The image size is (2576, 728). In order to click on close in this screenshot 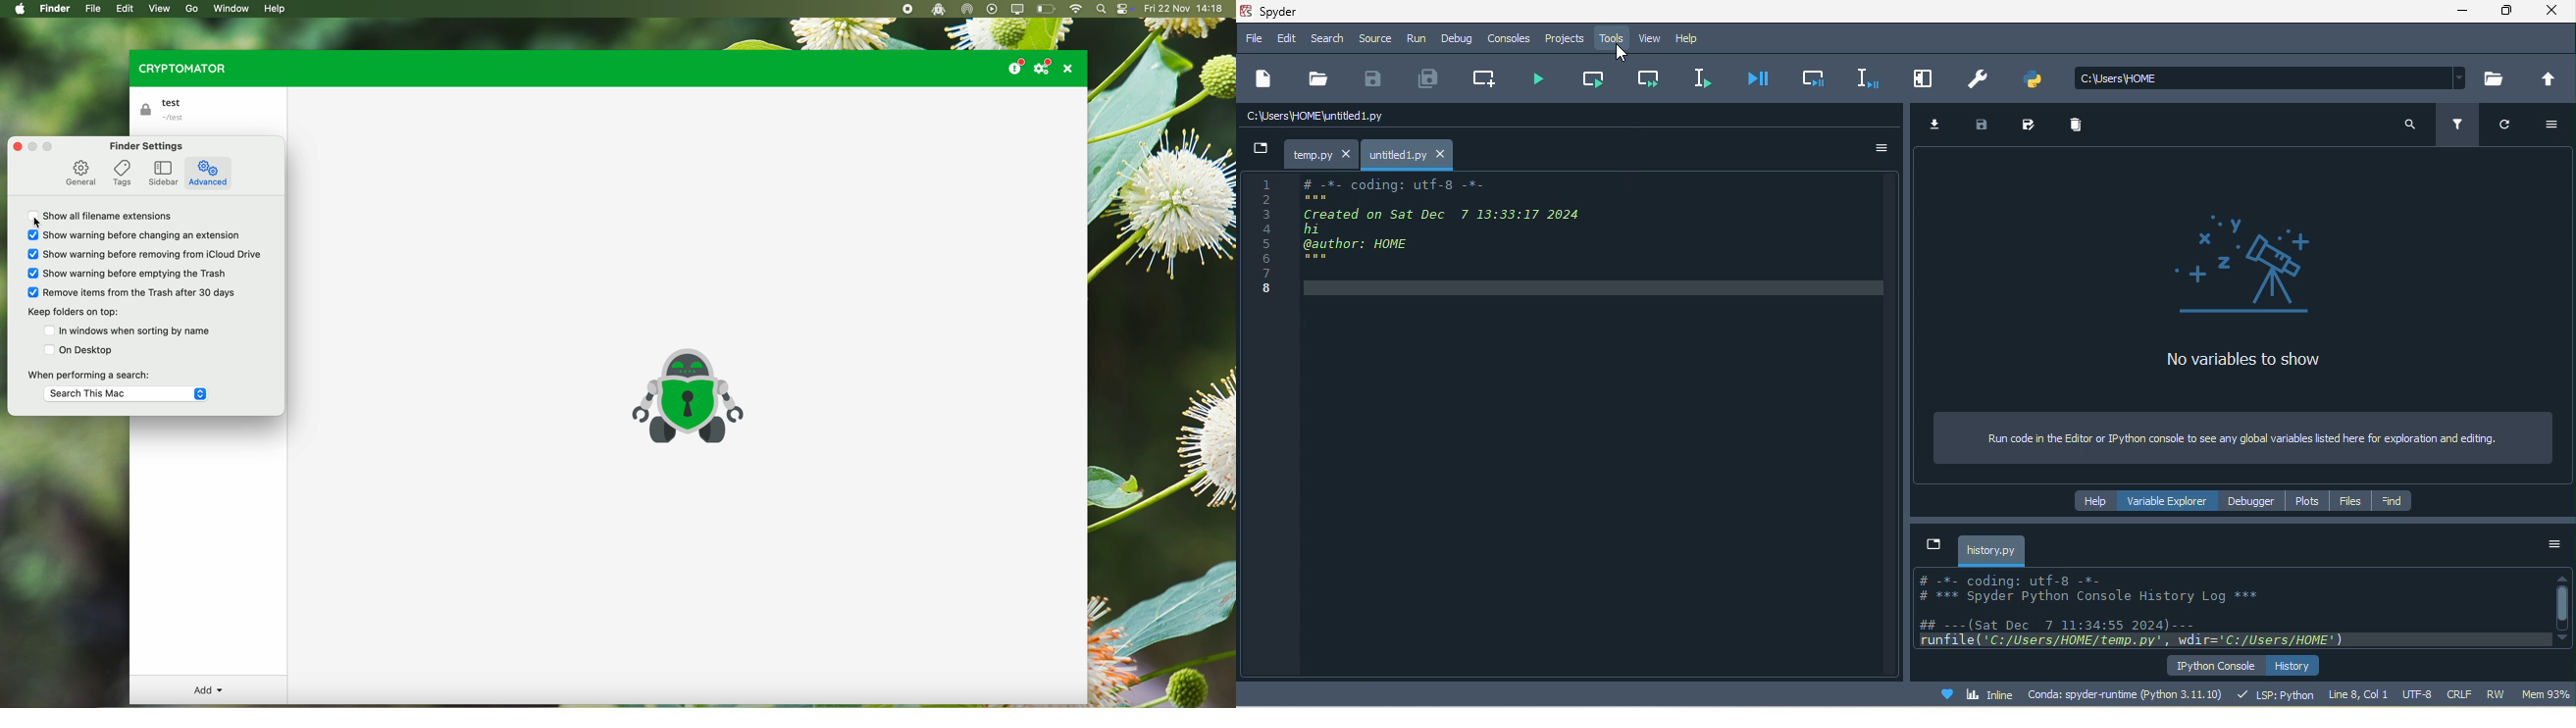, I will do `click(2551, 13)`.